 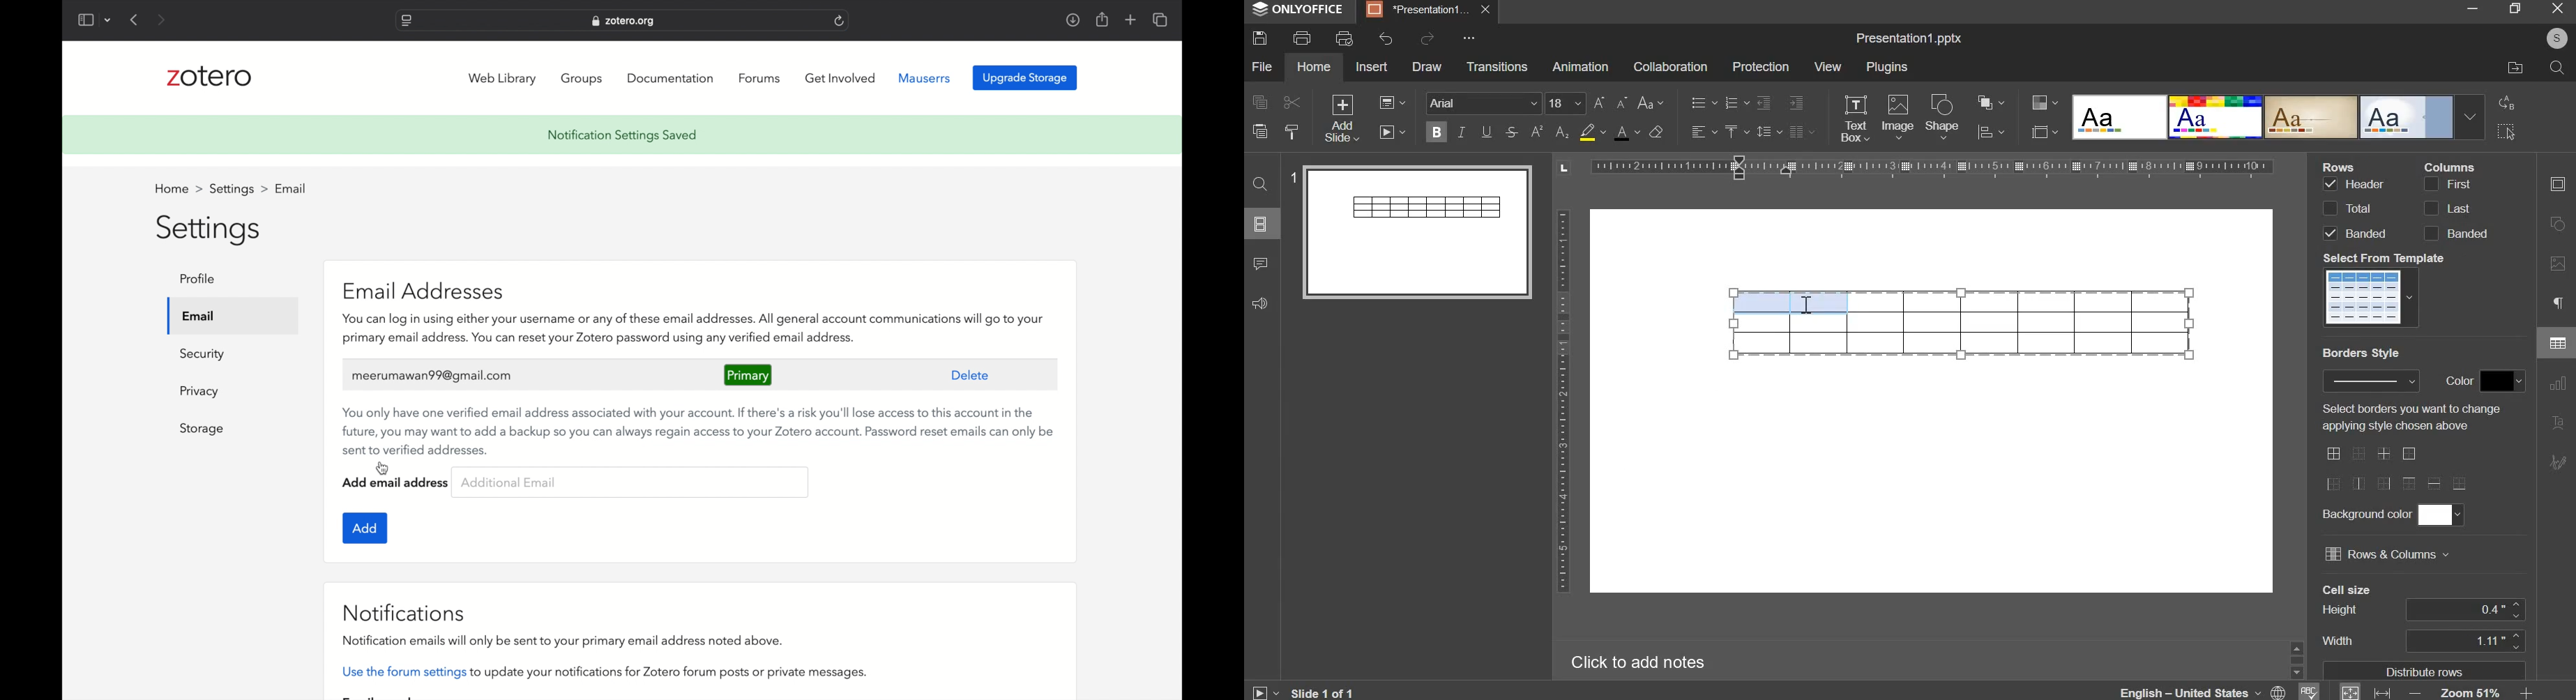 What do you see at coordinates (624, 21) in the screenshot?
I see `website address` at bounding box center [624, 21].